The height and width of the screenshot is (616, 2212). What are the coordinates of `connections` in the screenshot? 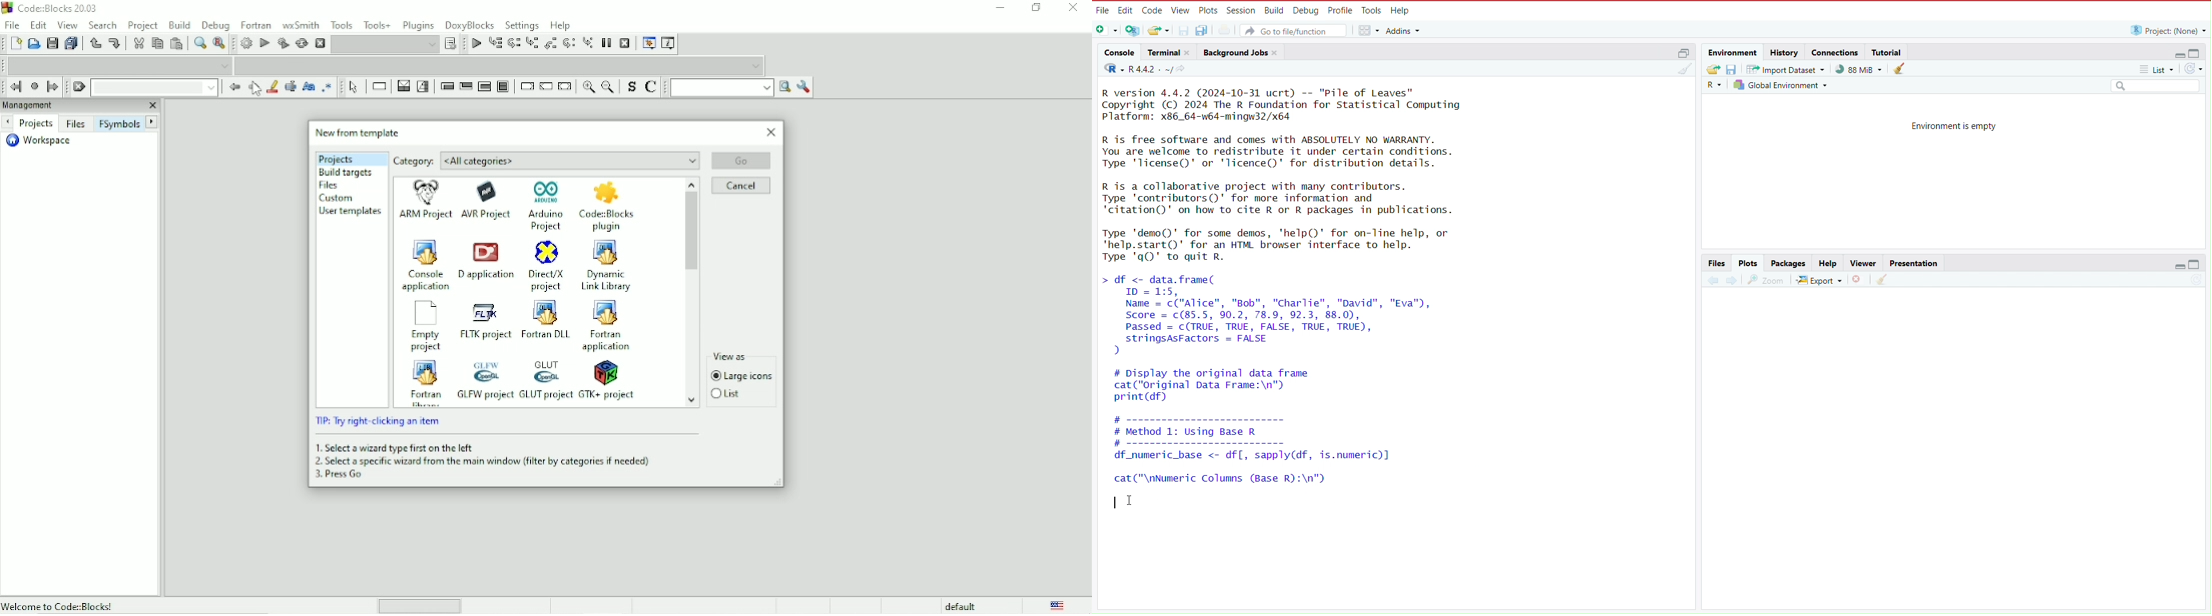 It's located at (1835, 51).